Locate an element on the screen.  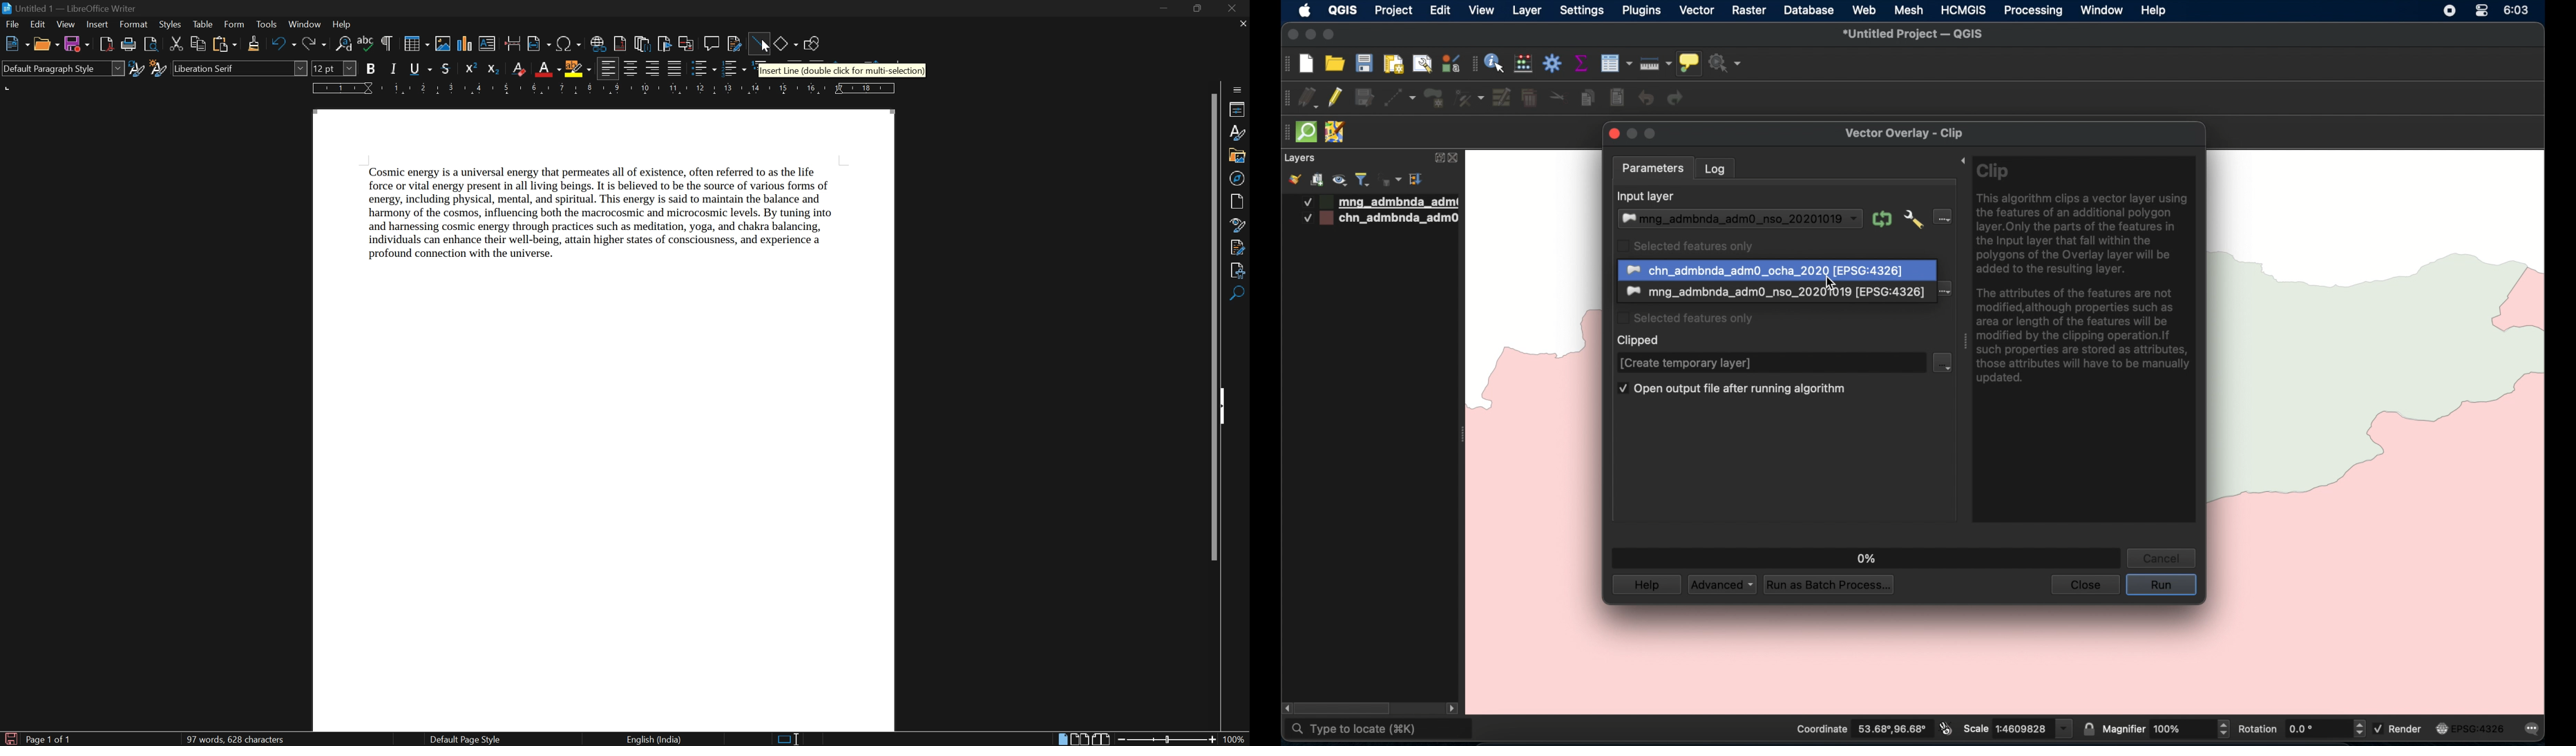
single page view is located at coordinates (1063, 740).